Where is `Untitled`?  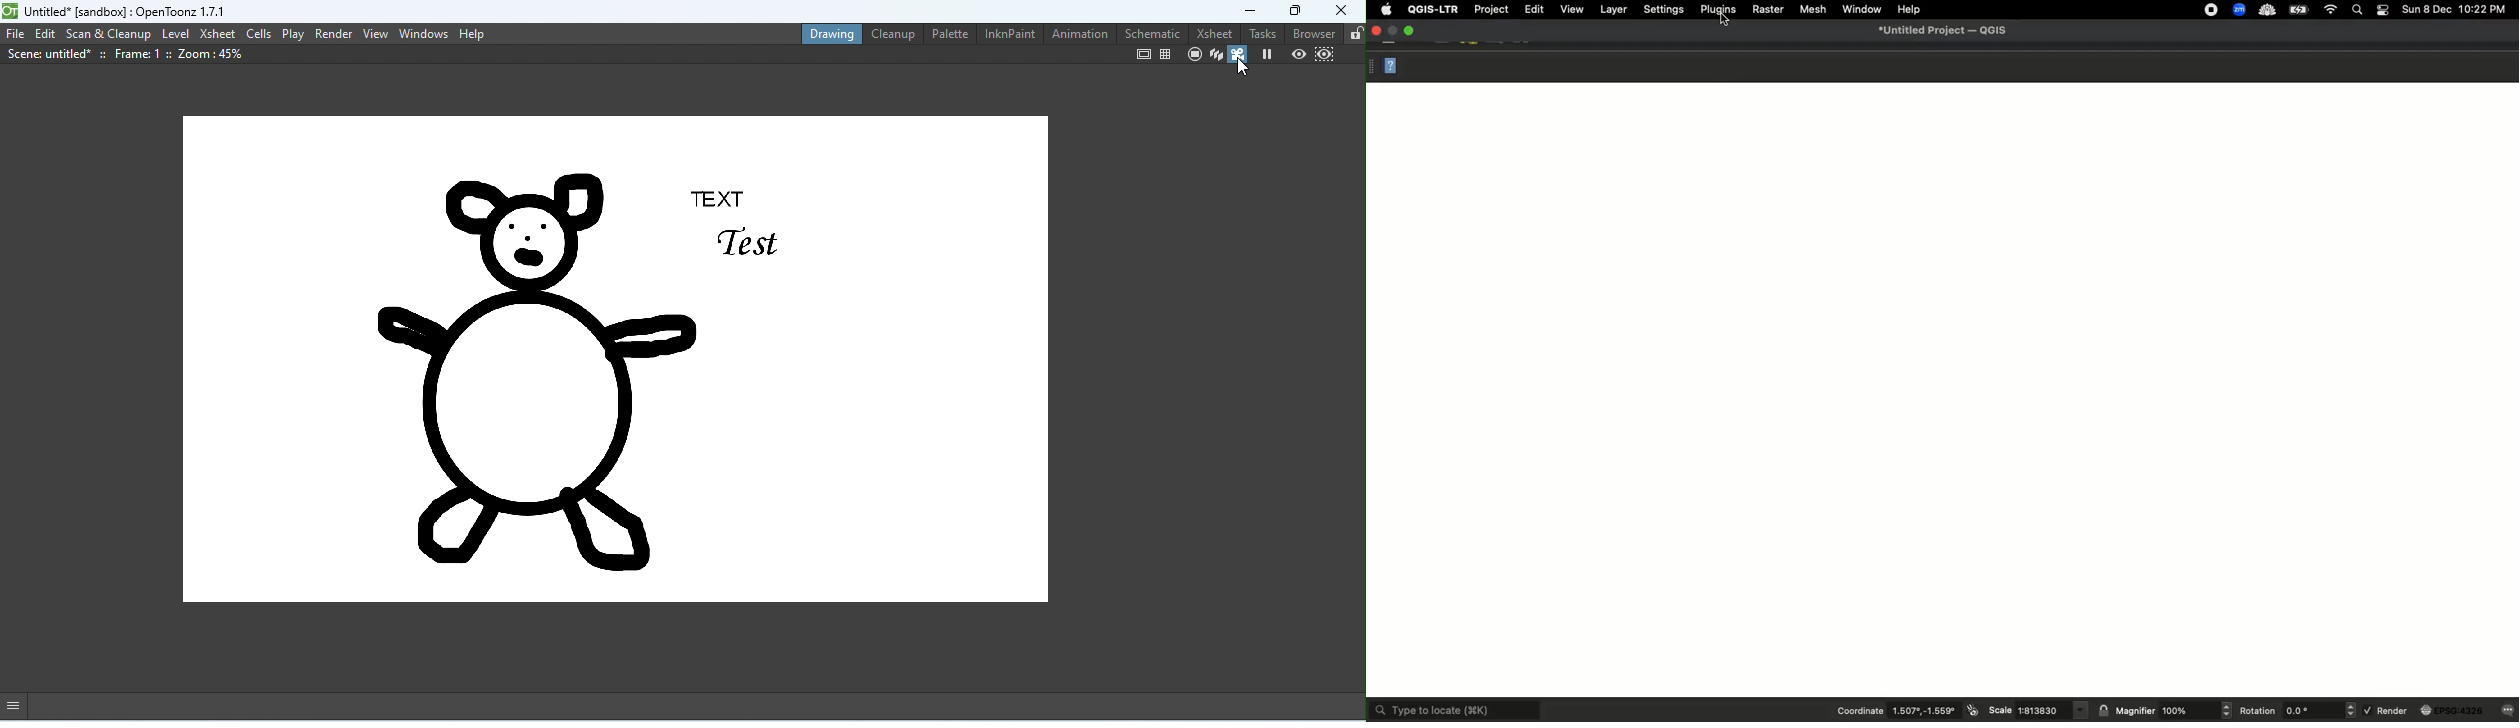 Untitled is located at coordinates (1943, 30).